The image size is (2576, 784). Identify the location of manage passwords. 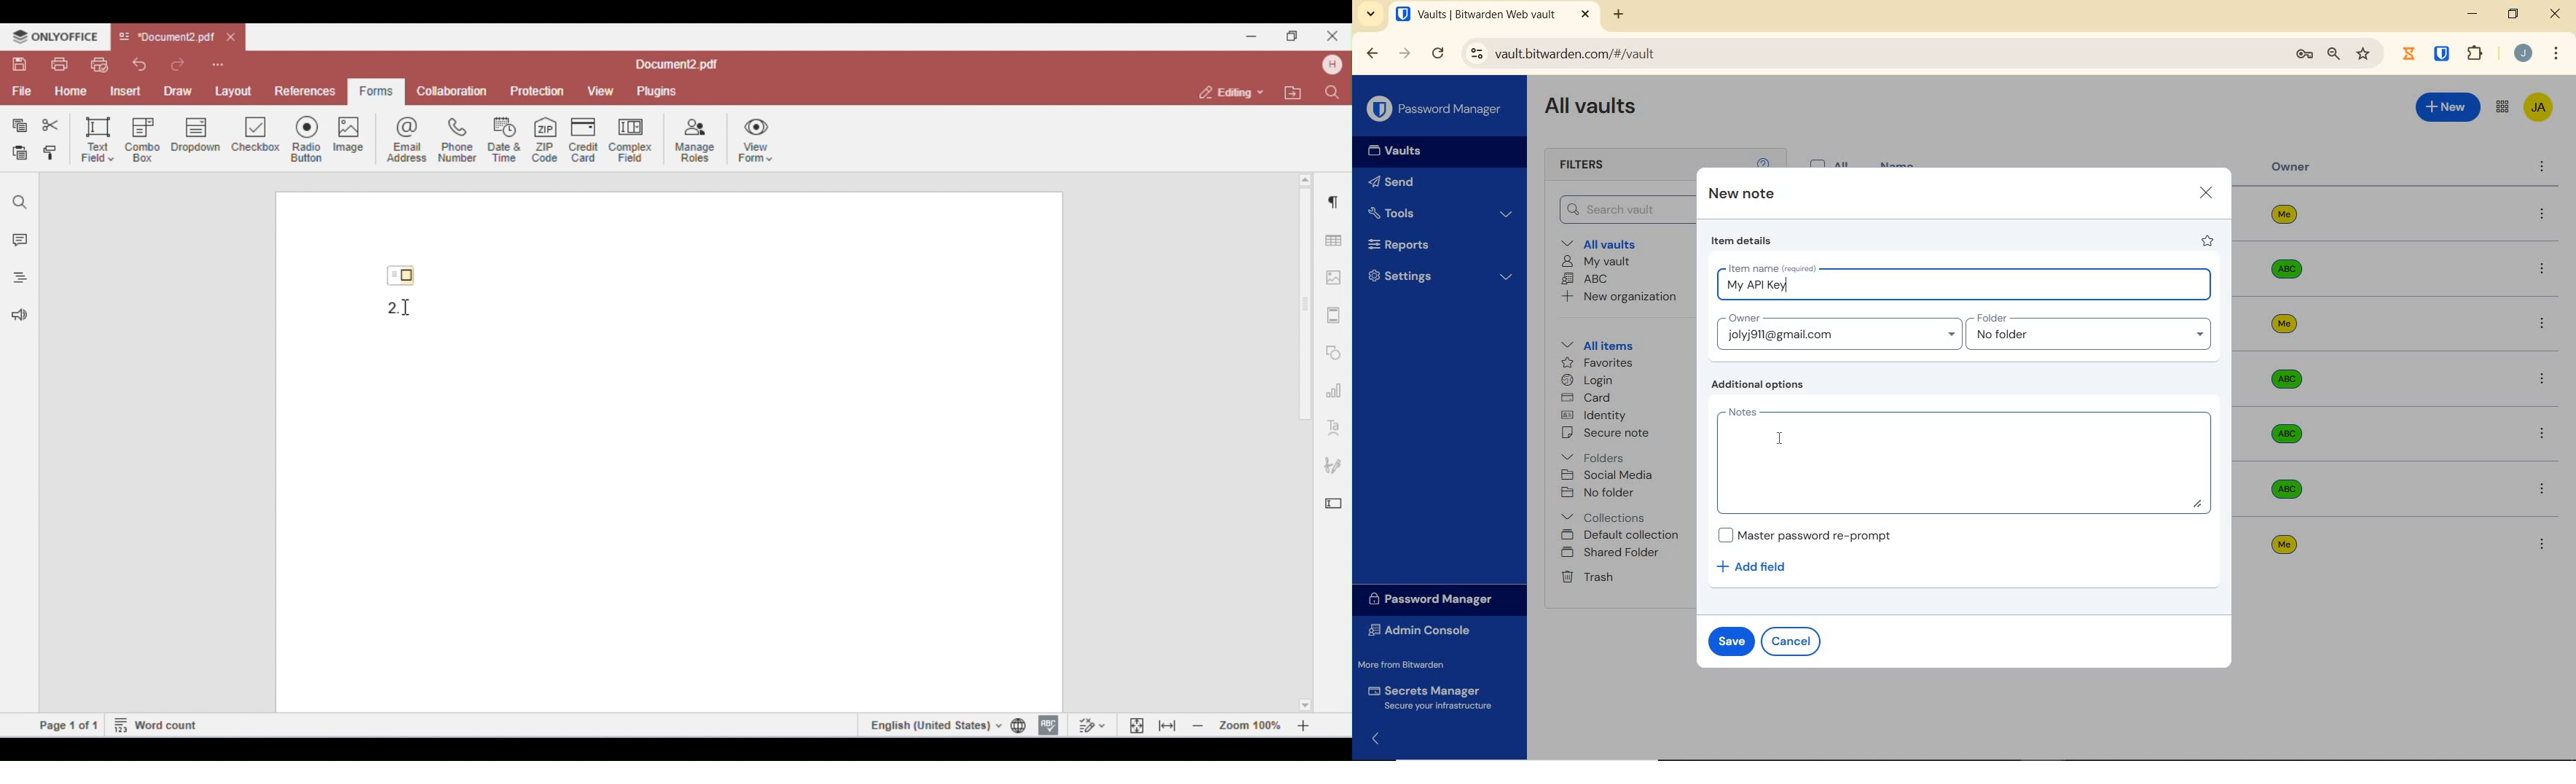
(2304, 55).